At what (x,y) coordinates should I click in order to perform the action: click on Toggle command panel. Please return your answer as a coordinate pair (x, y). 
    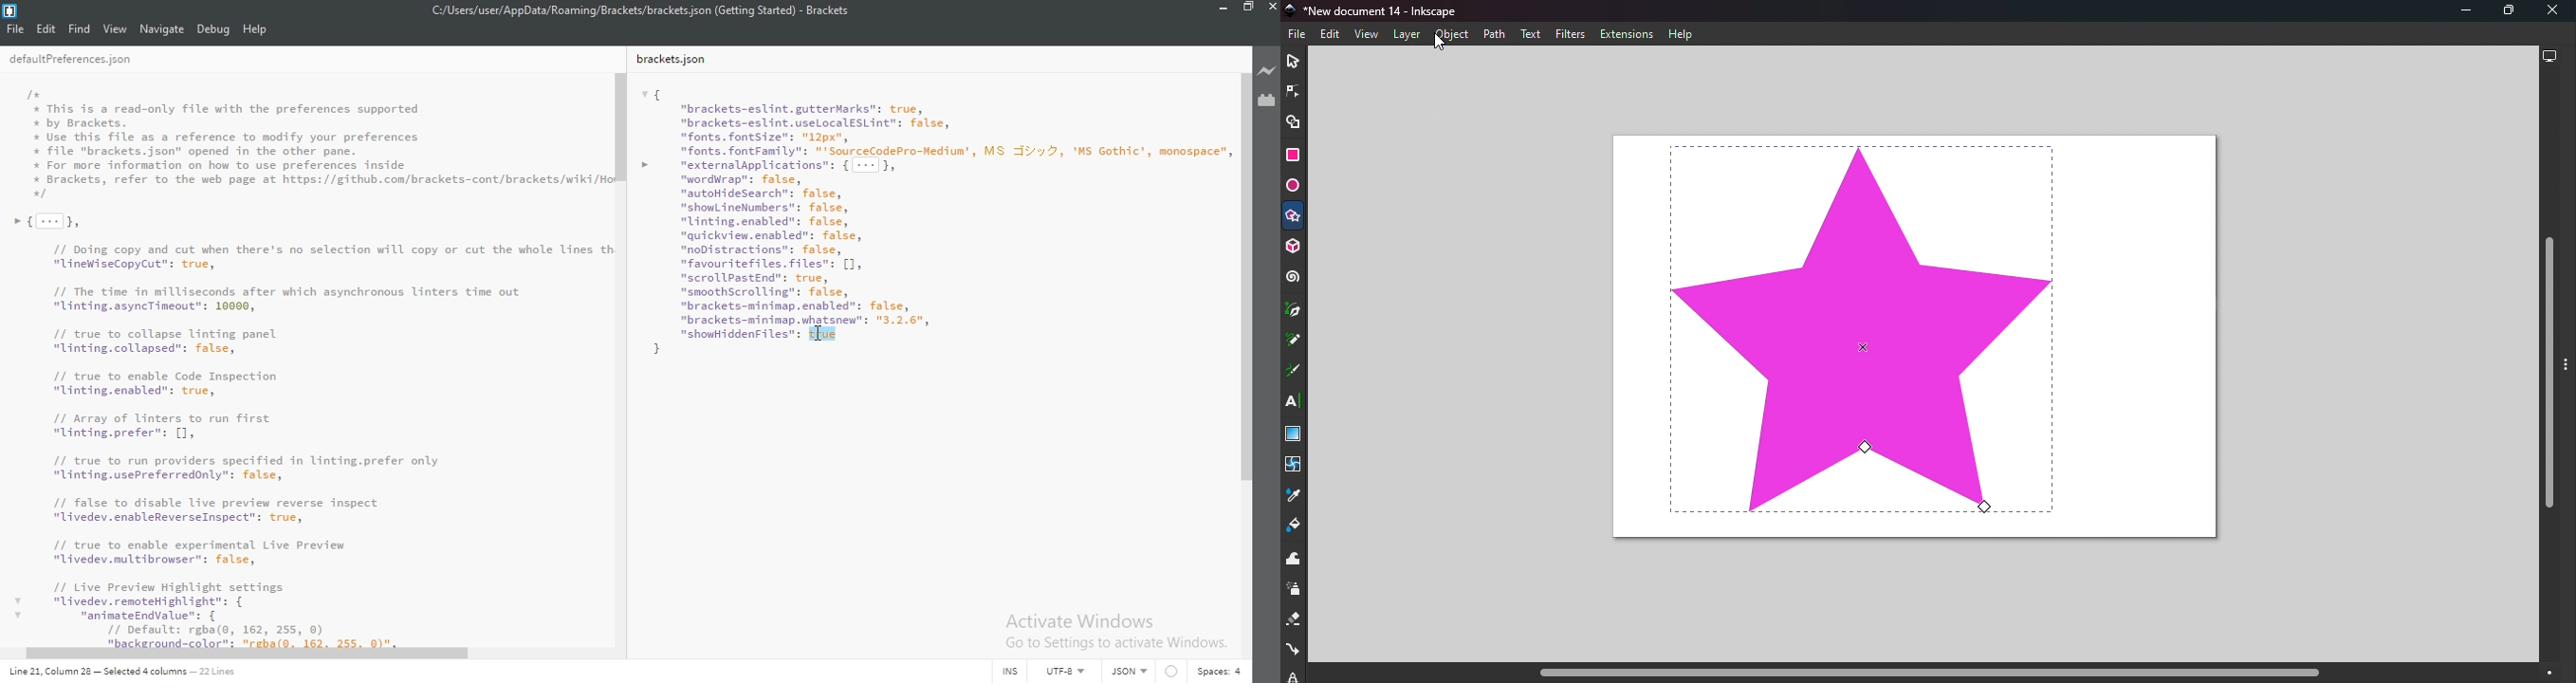
    Looking at the image, I should click on (2568, 375).